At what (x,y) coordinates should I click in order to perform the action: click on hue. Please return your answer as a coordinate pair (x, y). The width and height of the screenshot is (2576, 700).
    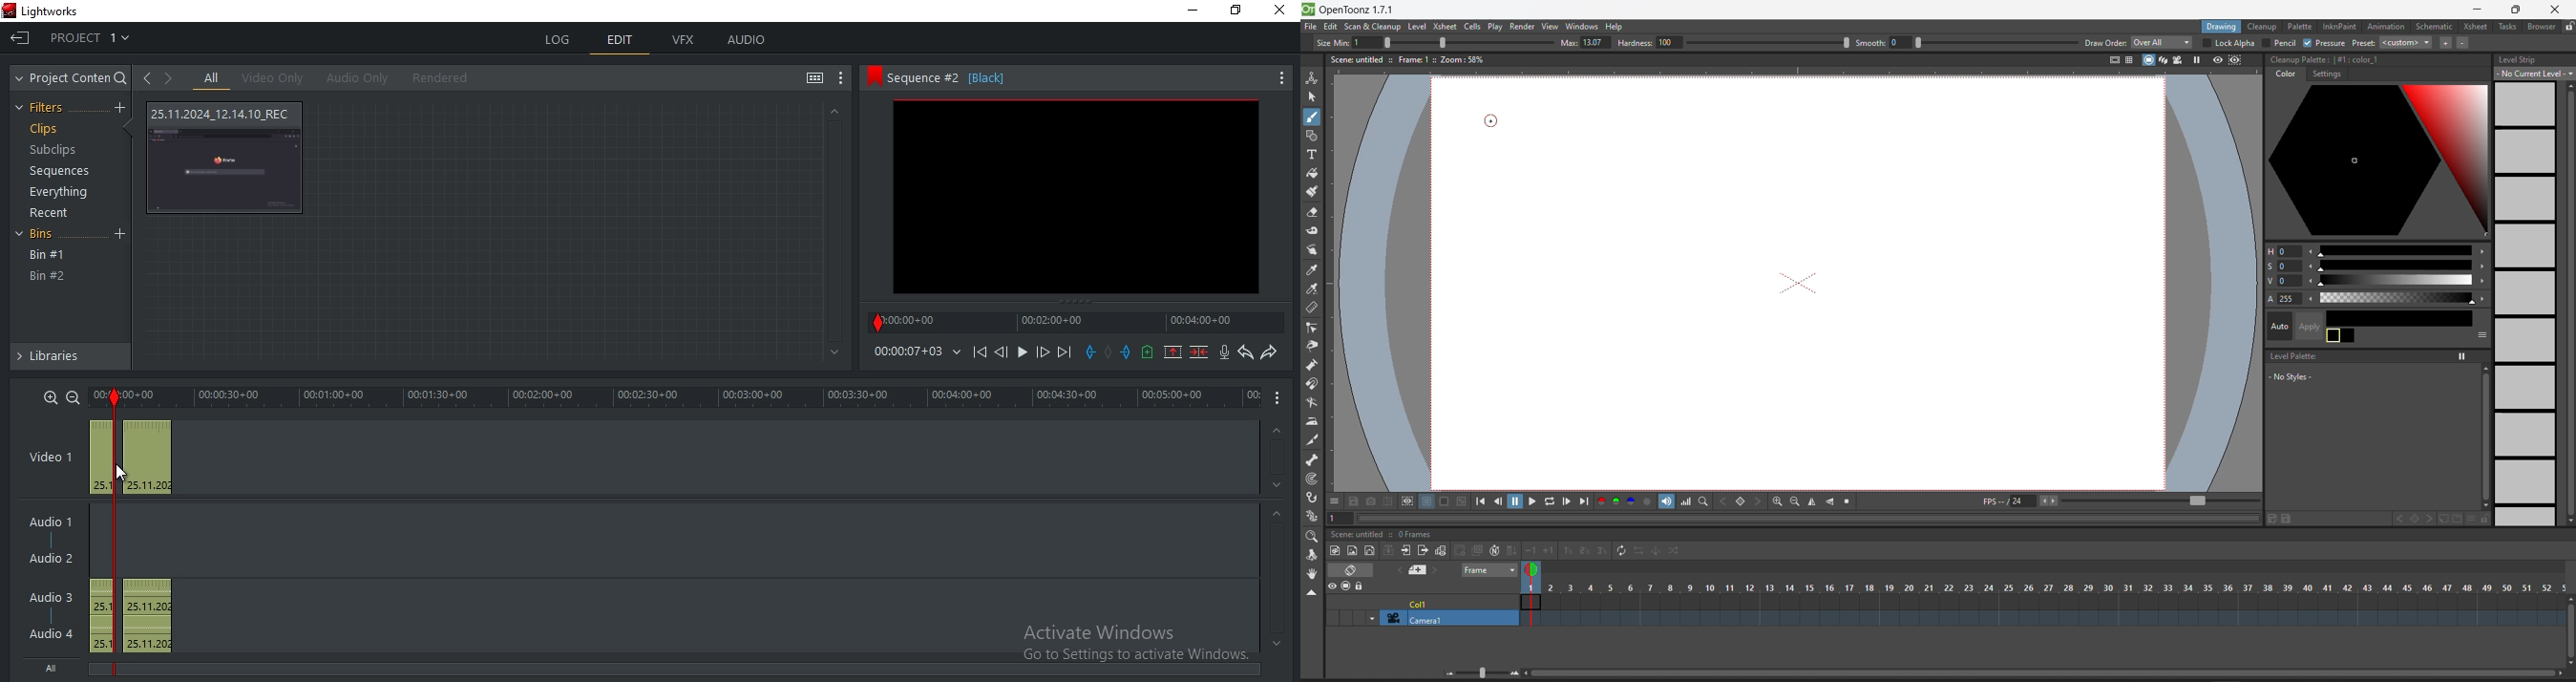
    Looking at the image, I should click on (2281, 251).